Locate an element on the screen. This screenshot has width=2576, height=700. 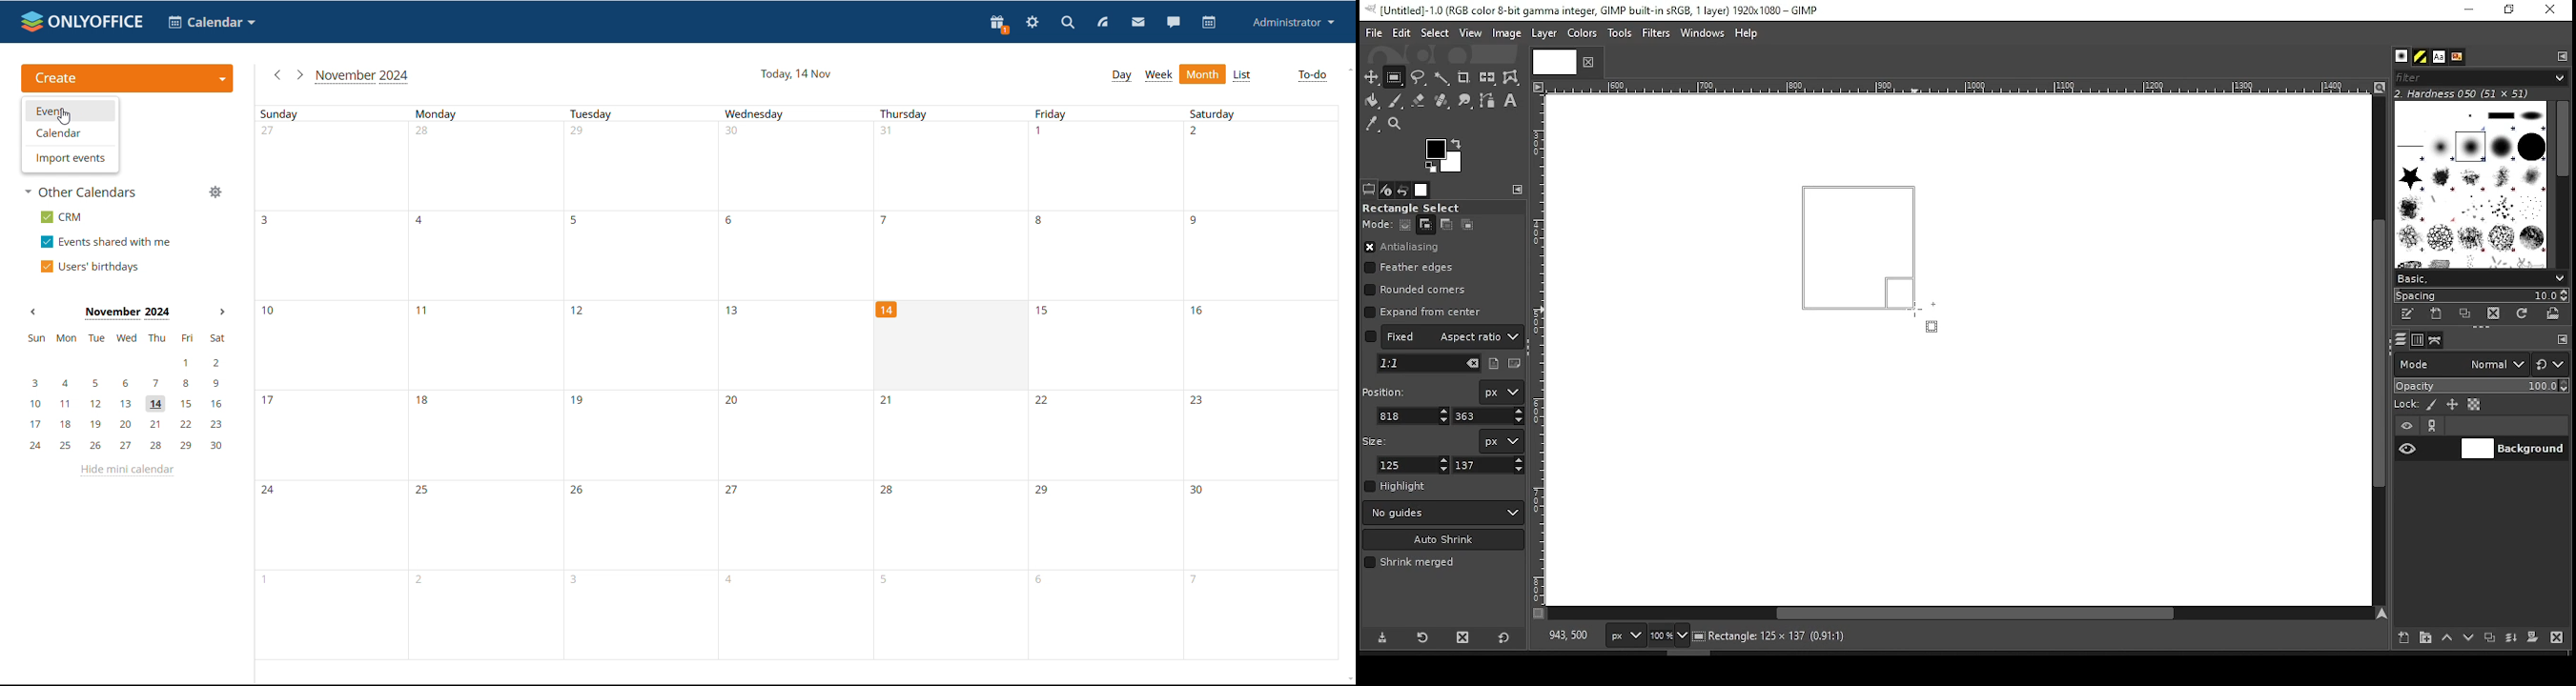
portrait is located at coordinates (1495, 363).